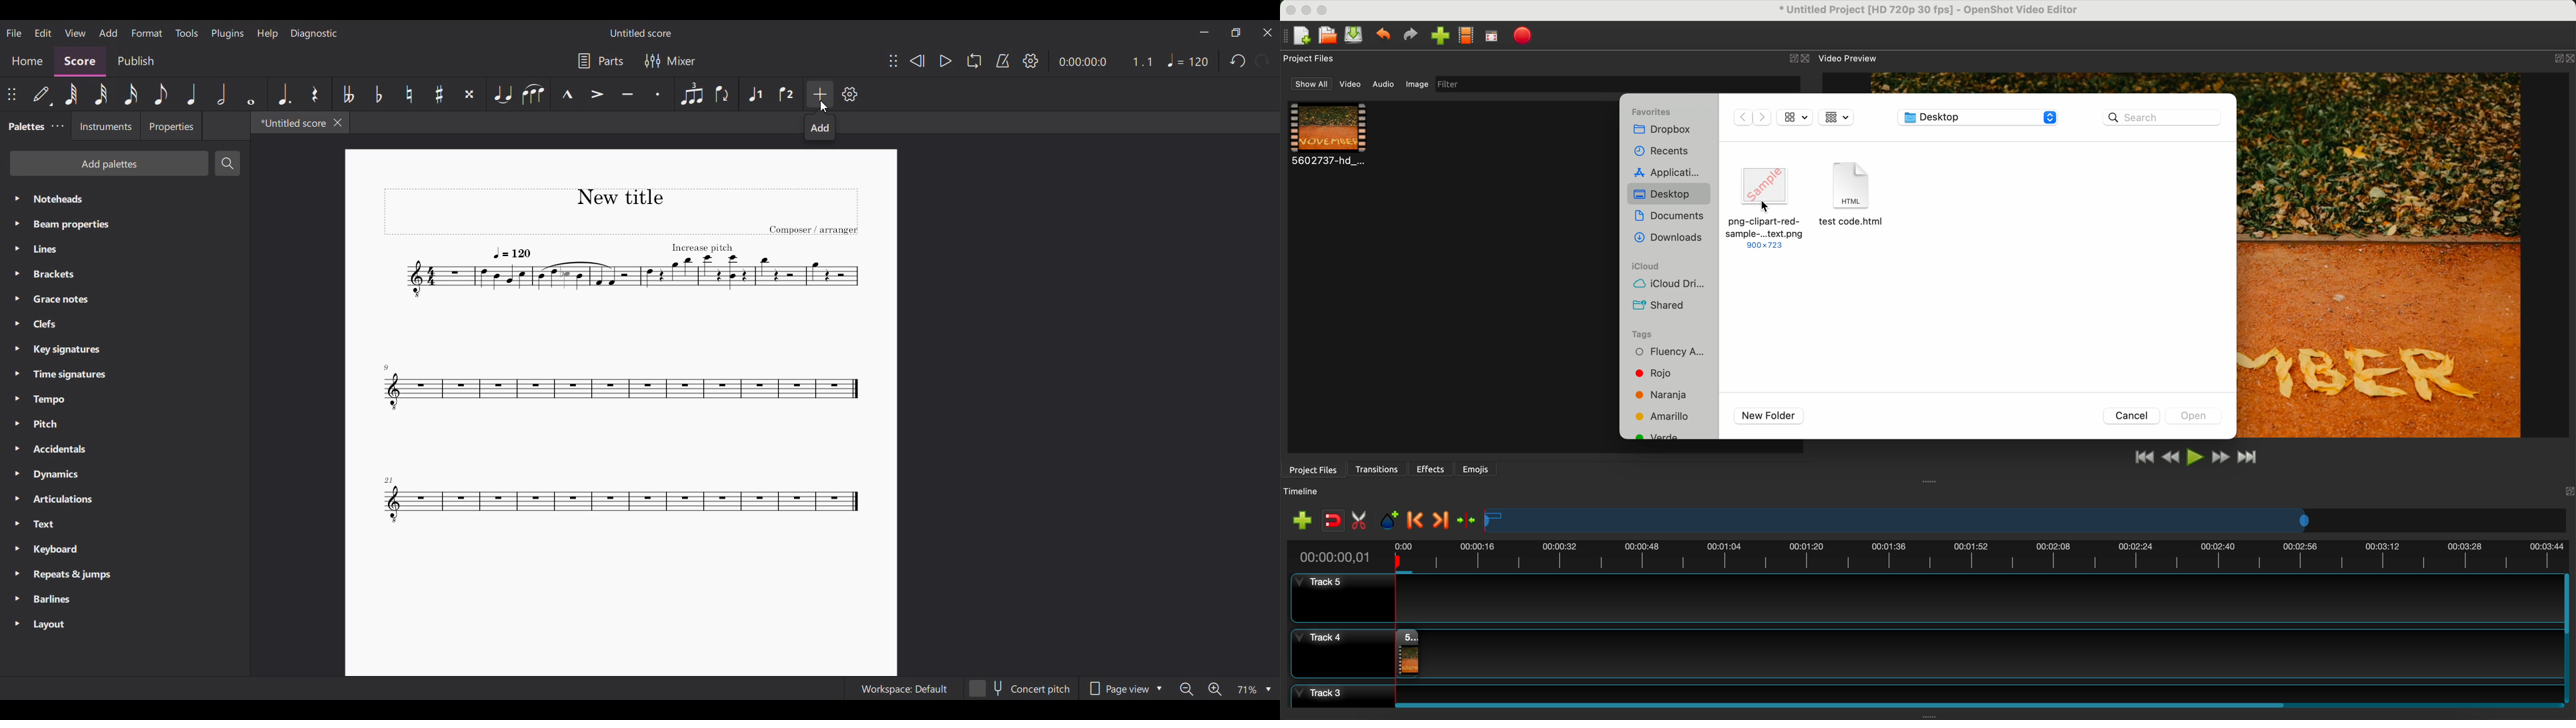 Image resolution: width=2576 pixels, height=728 pixels. What do you see at coordinates (903, 688) in the screenshot?
I see `Workspace: Default` at bounding box center [903, 688].